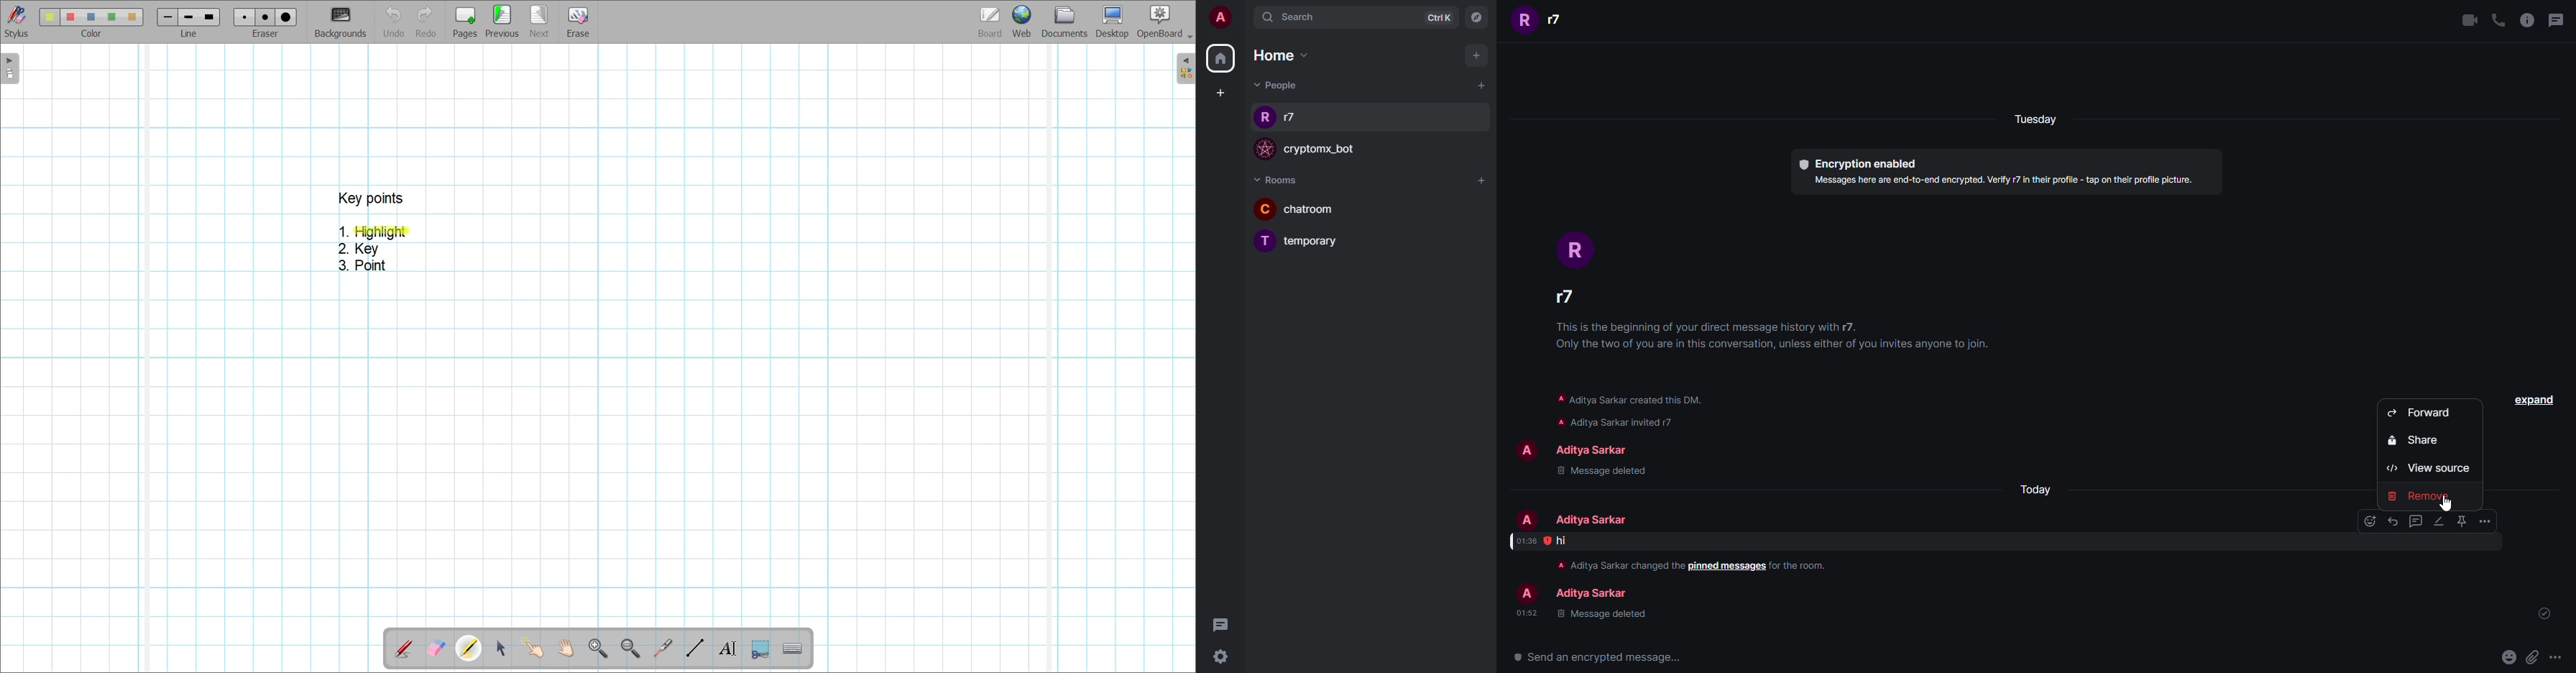  I want to click on search, so click(1297, 17).